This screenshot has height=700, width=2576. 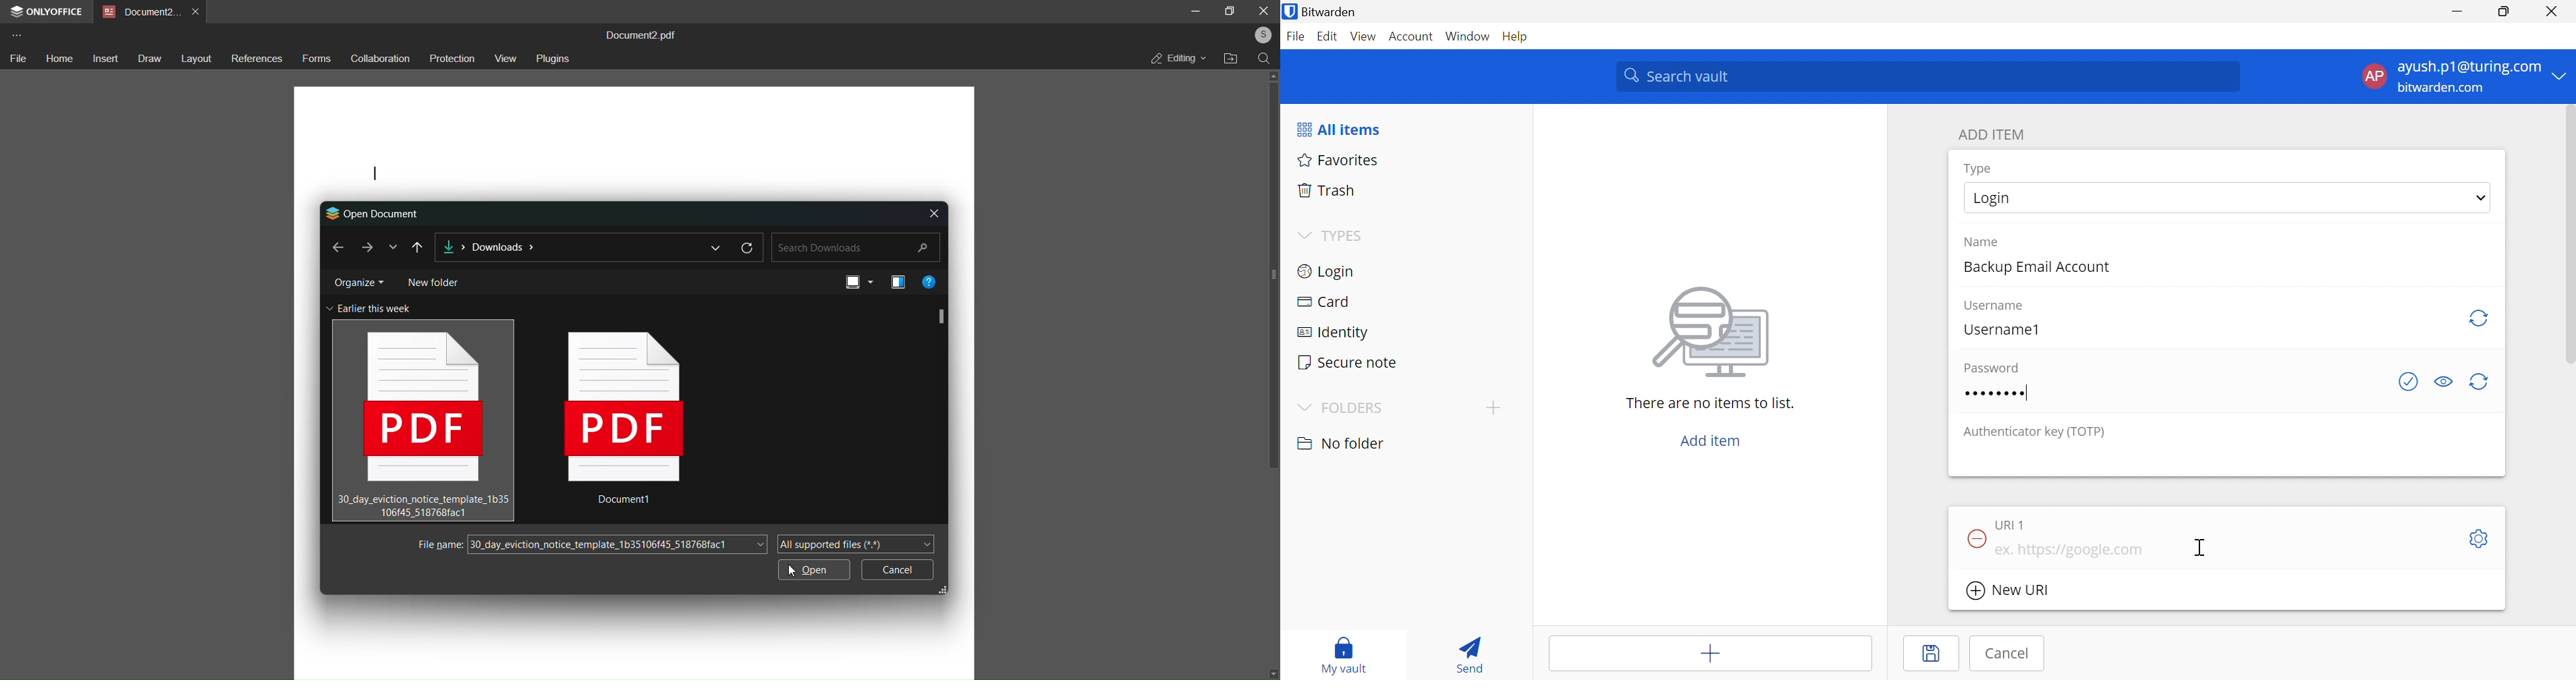 I want to click on Search vault, so click(x=1931, y=77).